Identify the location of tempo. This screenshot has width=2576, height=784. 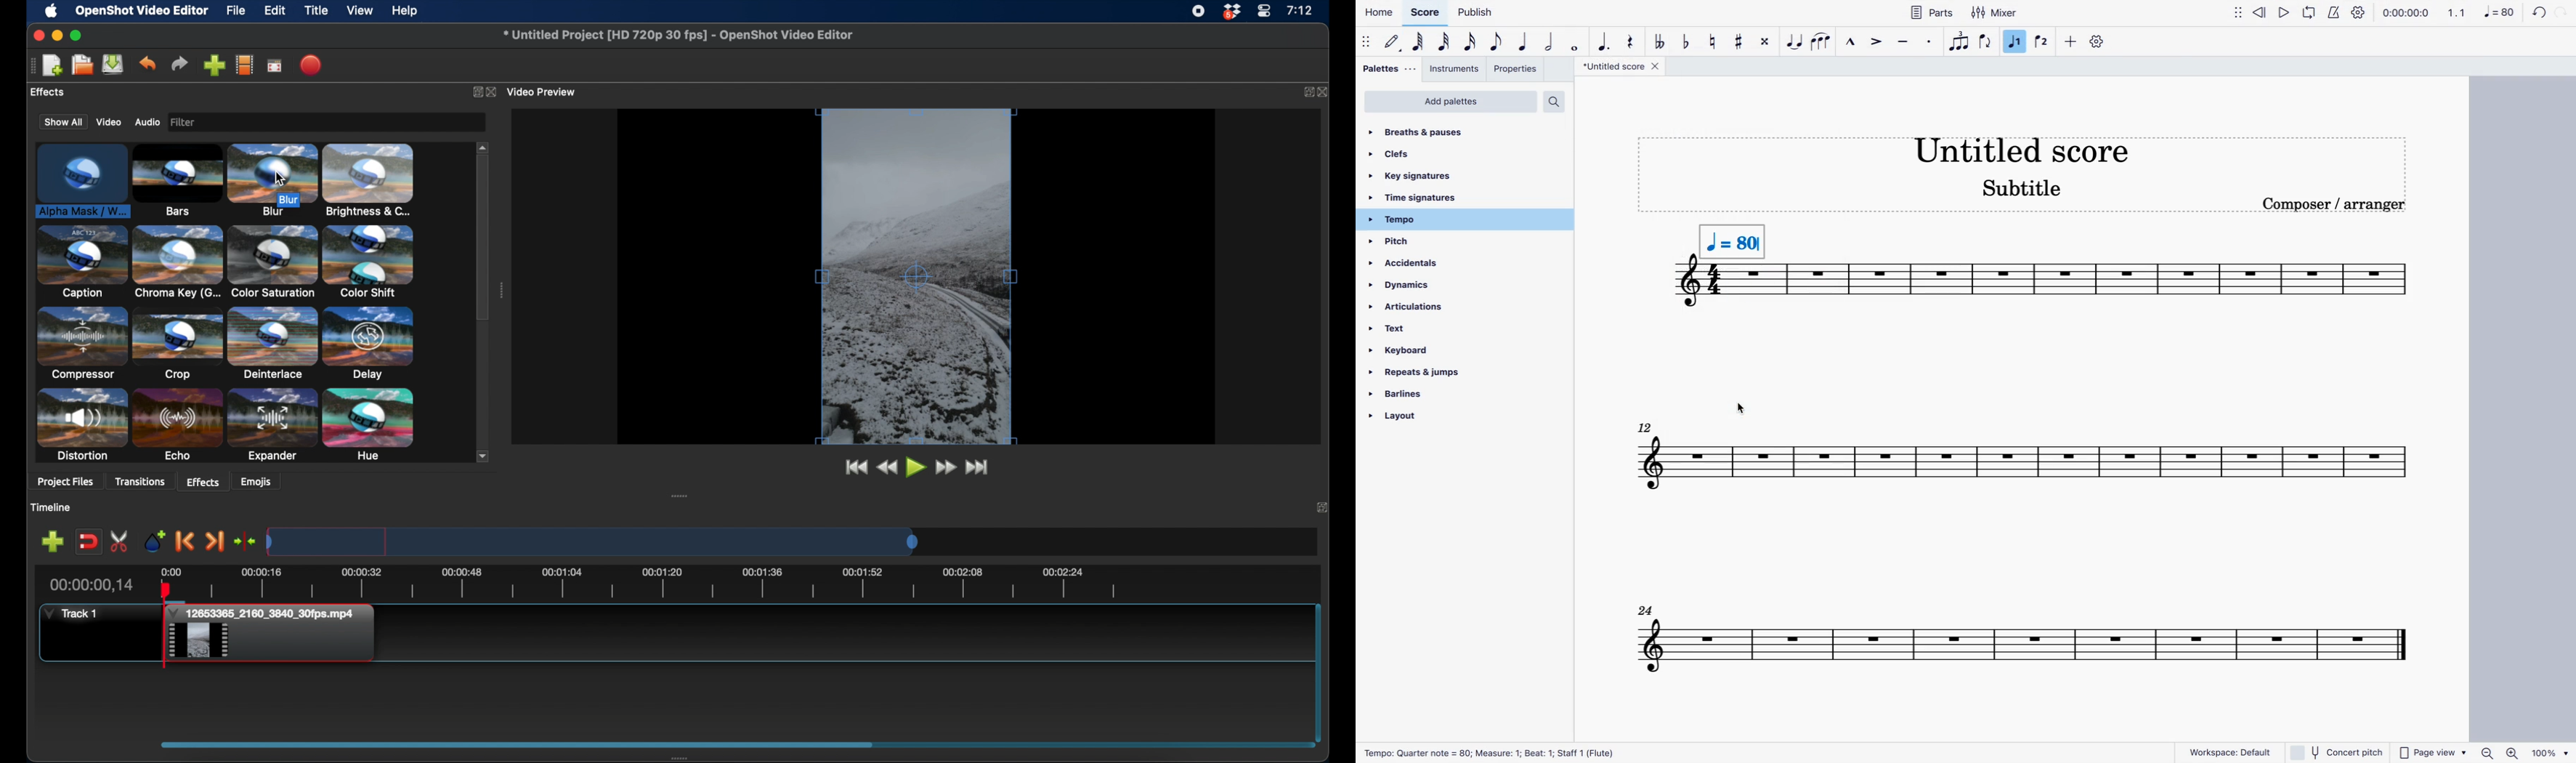
(1459, 220).